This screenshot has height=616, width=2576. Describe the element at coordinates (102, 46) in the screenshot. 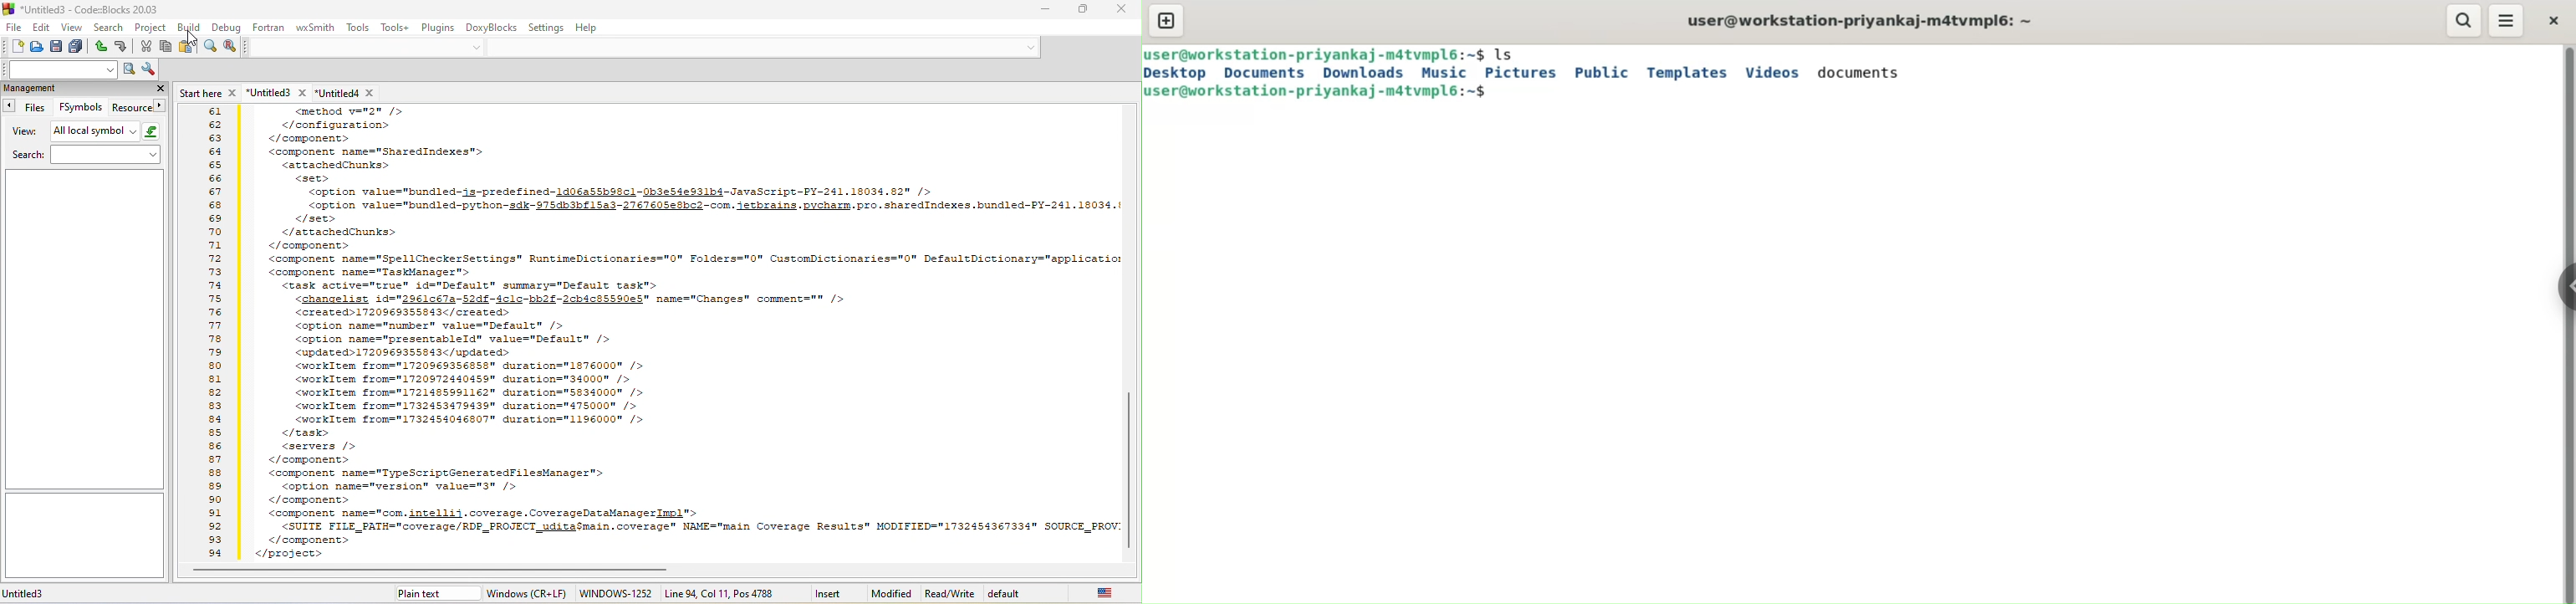

I see `undo` at that location.